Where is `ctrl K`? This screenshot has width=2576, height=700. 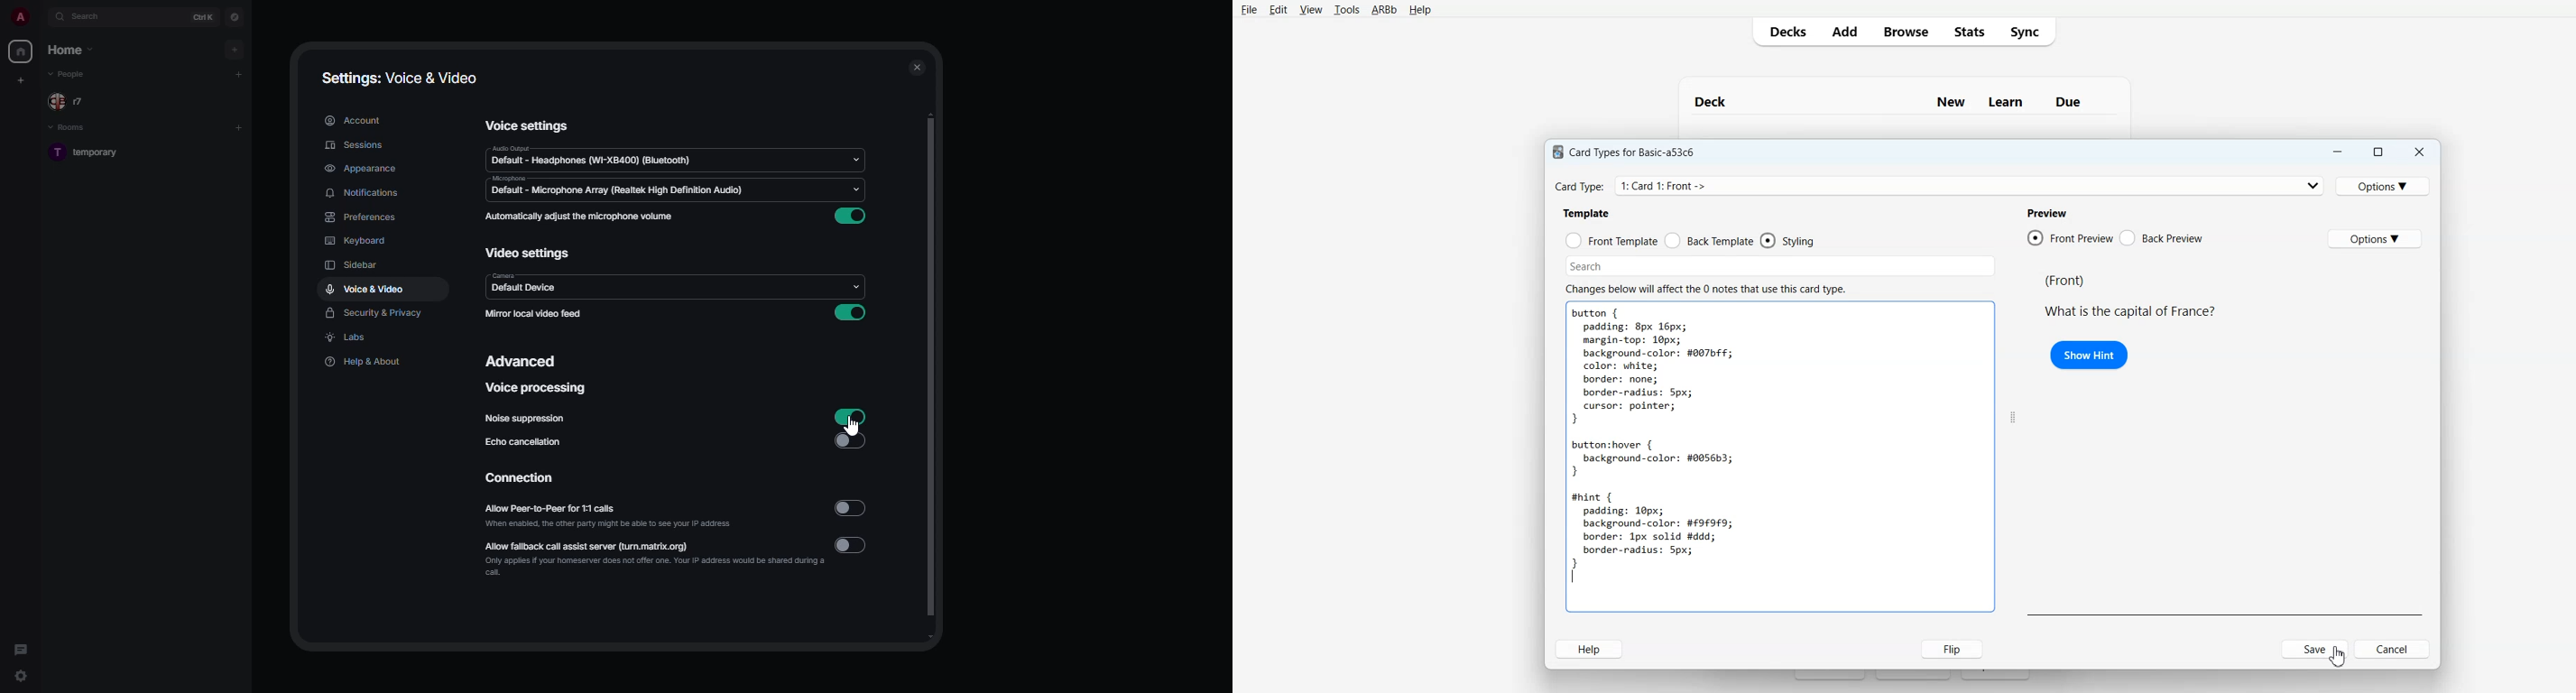
ctrl K is located at coordinates (204, 16).